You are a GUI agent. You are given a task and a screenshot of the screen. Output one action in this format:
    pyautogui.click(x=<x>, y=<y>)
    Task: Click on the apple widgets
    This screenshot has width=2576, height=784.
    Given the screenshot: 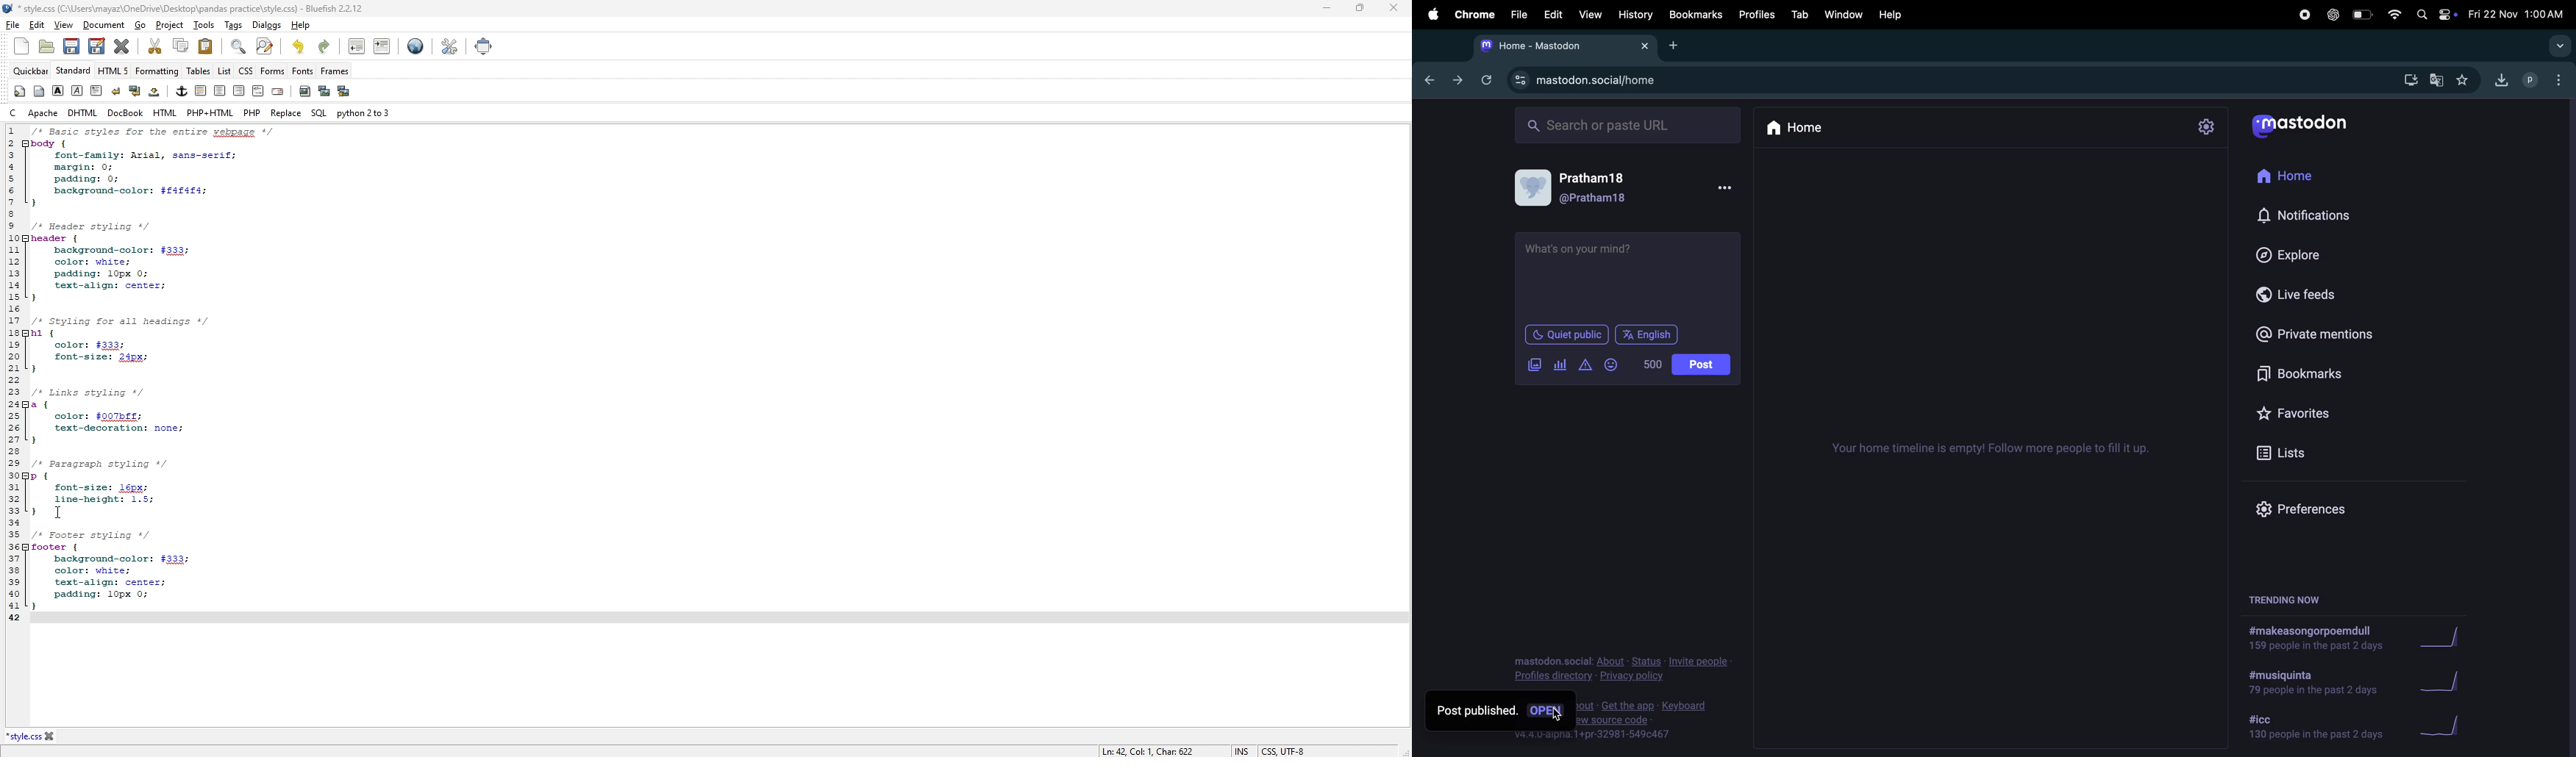 What is the action you would take?
    pyautogui.click(x=2446, y=13)
    